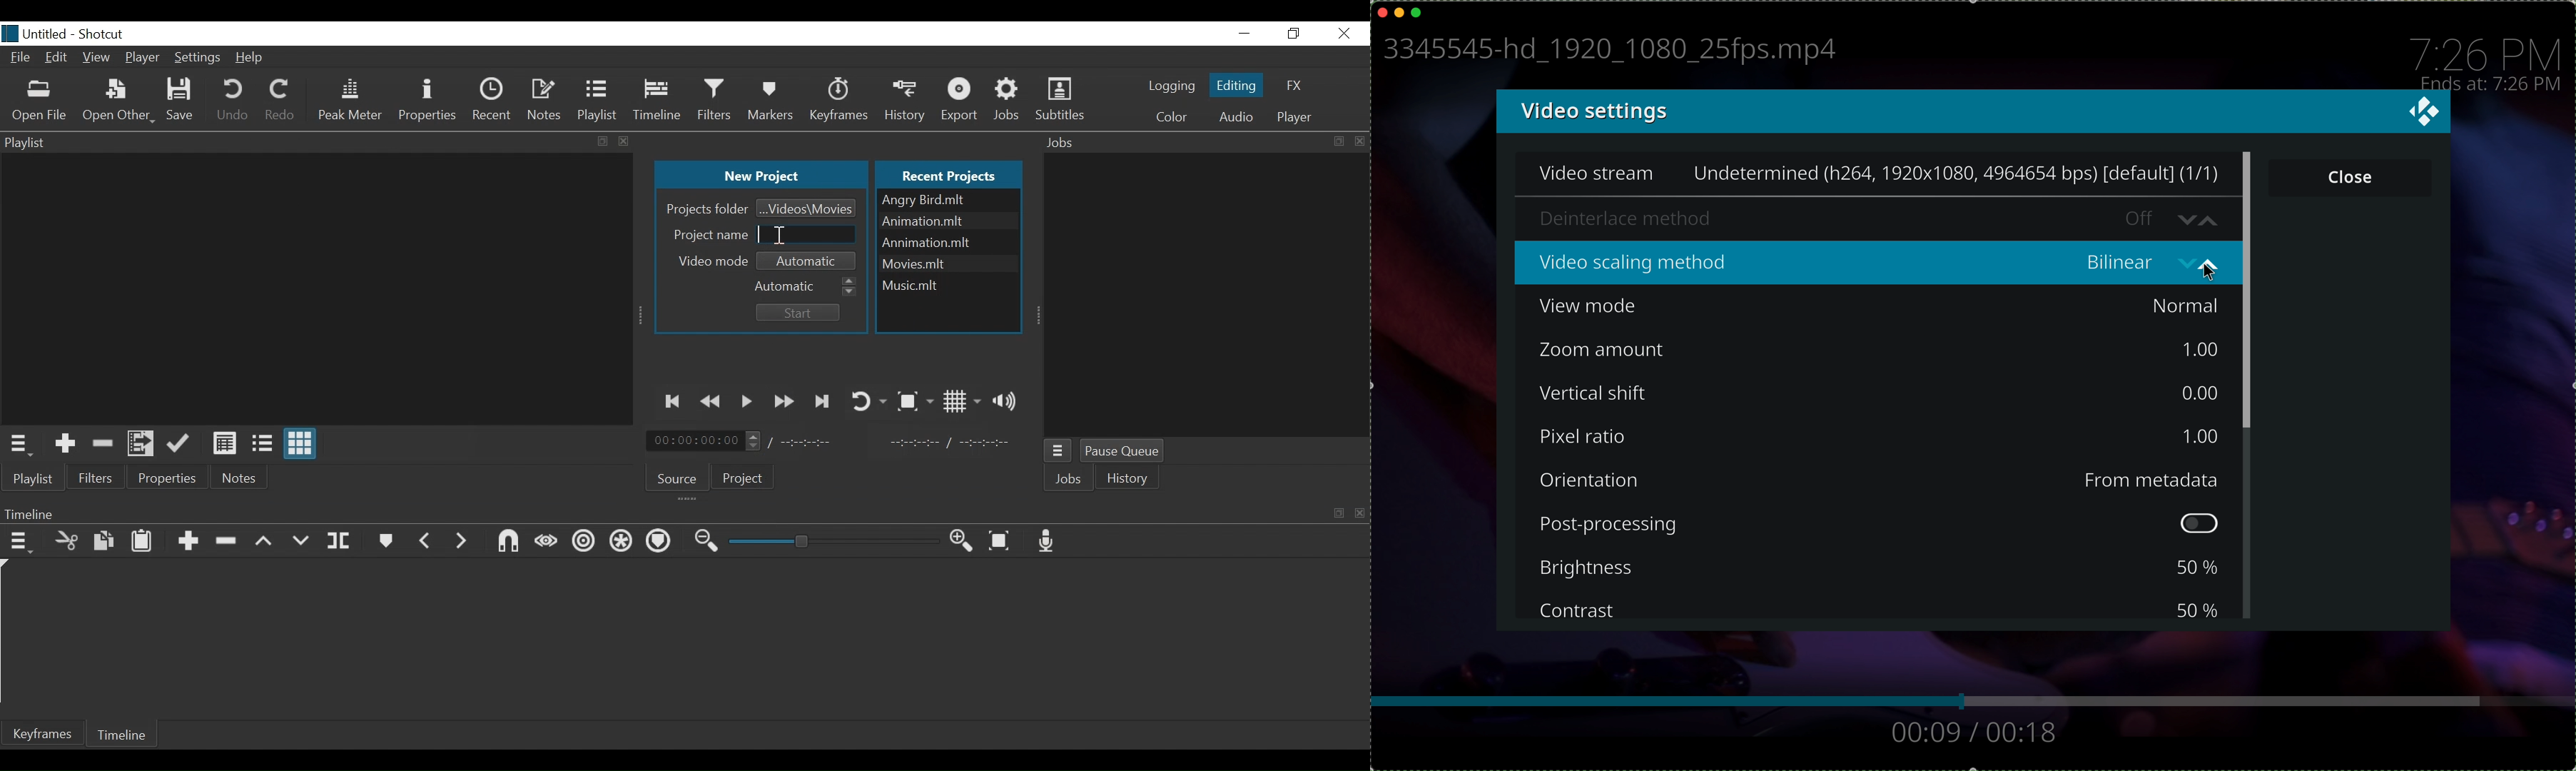 This screenshot has width=2576, height=784. Describe the element at coordinates (1171, 88) in the screenshot. I see `logging` at that location.